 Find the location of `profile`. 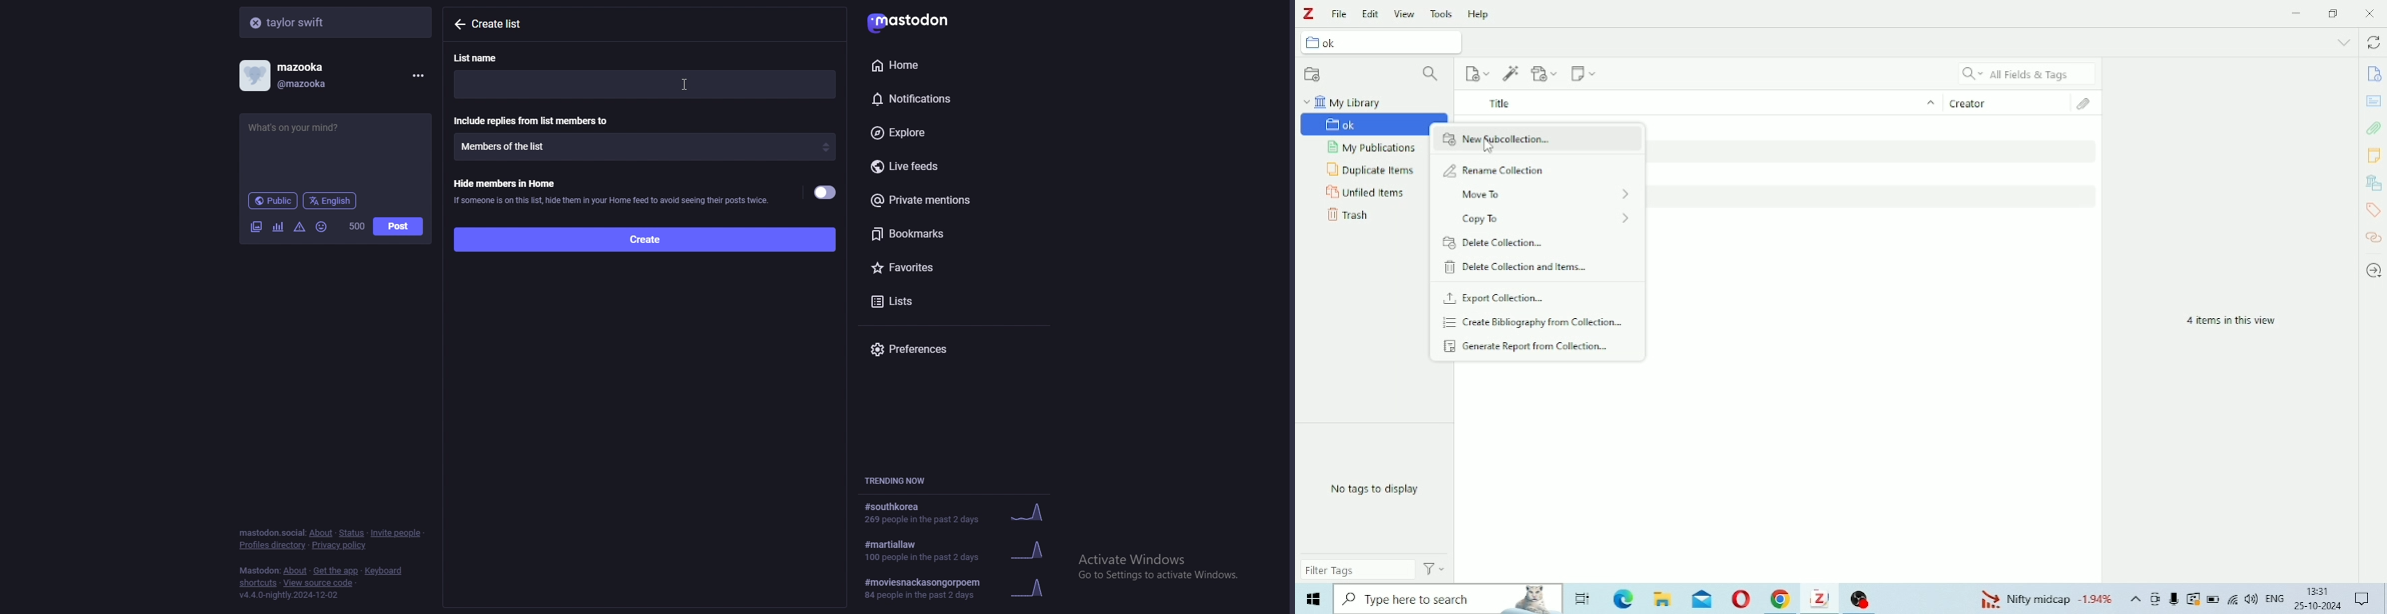

profile is located at coordinates (294, 76).